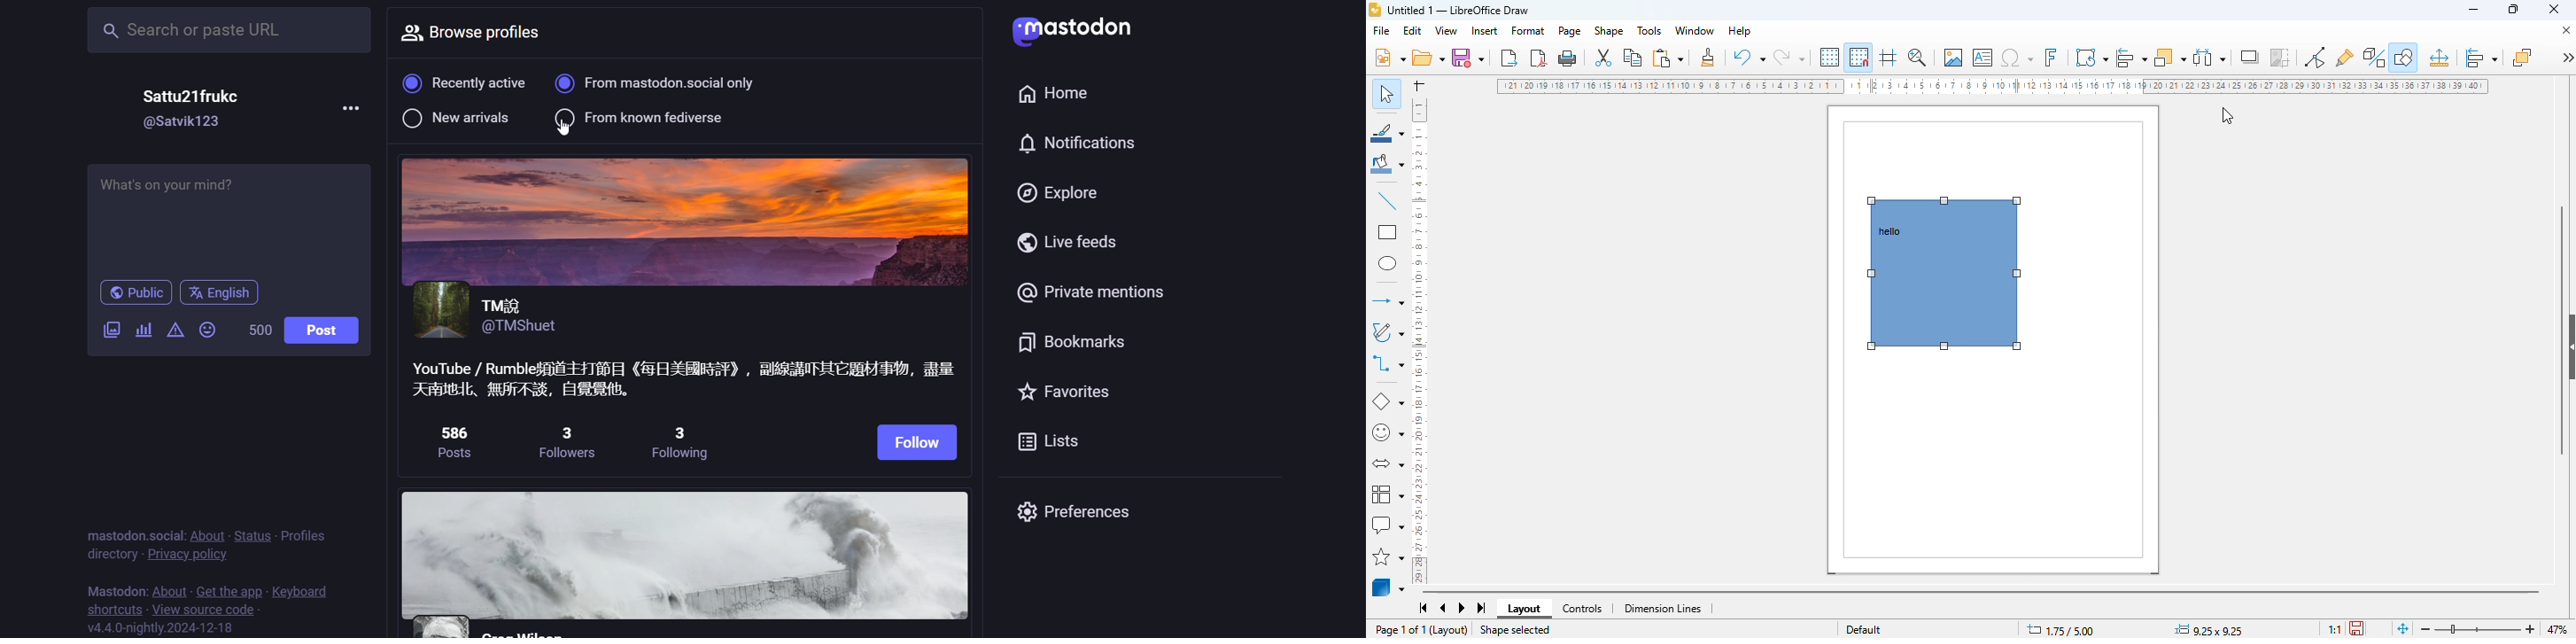 Image resolution: width=2576 pixels, height=644 pixels. I want to click on window, so click(1695, 30).